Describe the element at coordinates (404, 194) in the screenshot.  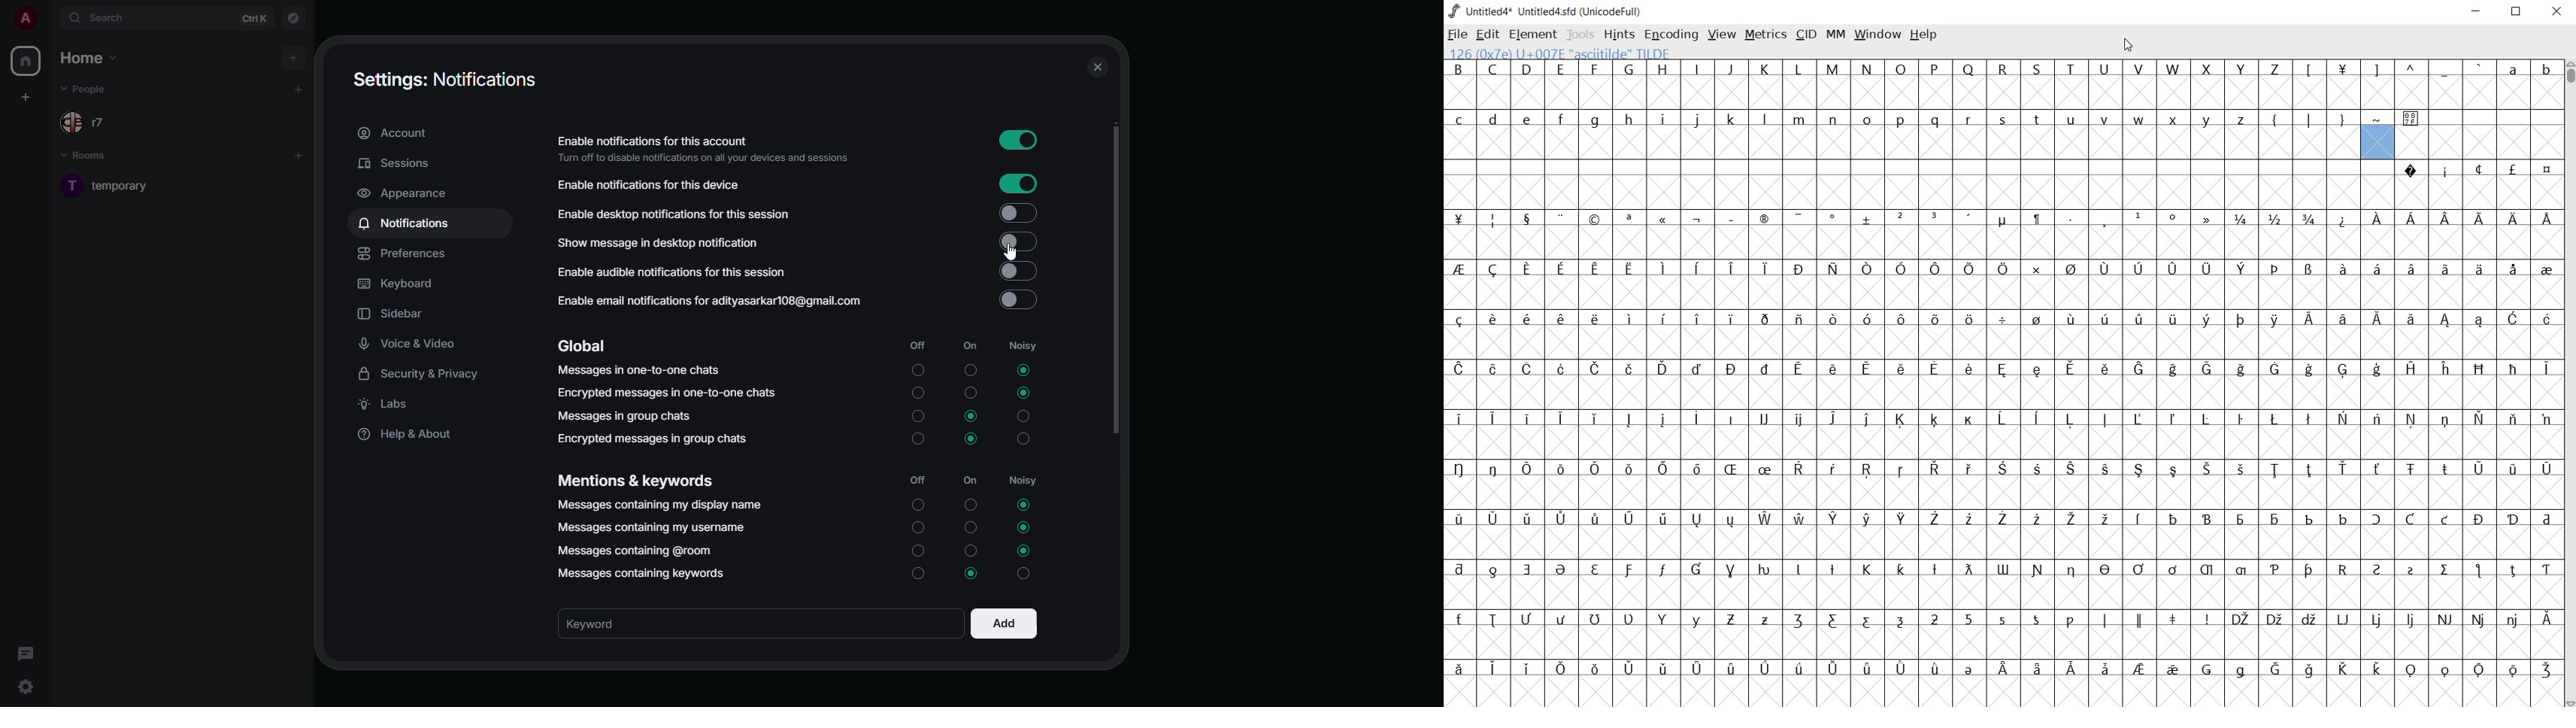
I see `appearance` at that location.